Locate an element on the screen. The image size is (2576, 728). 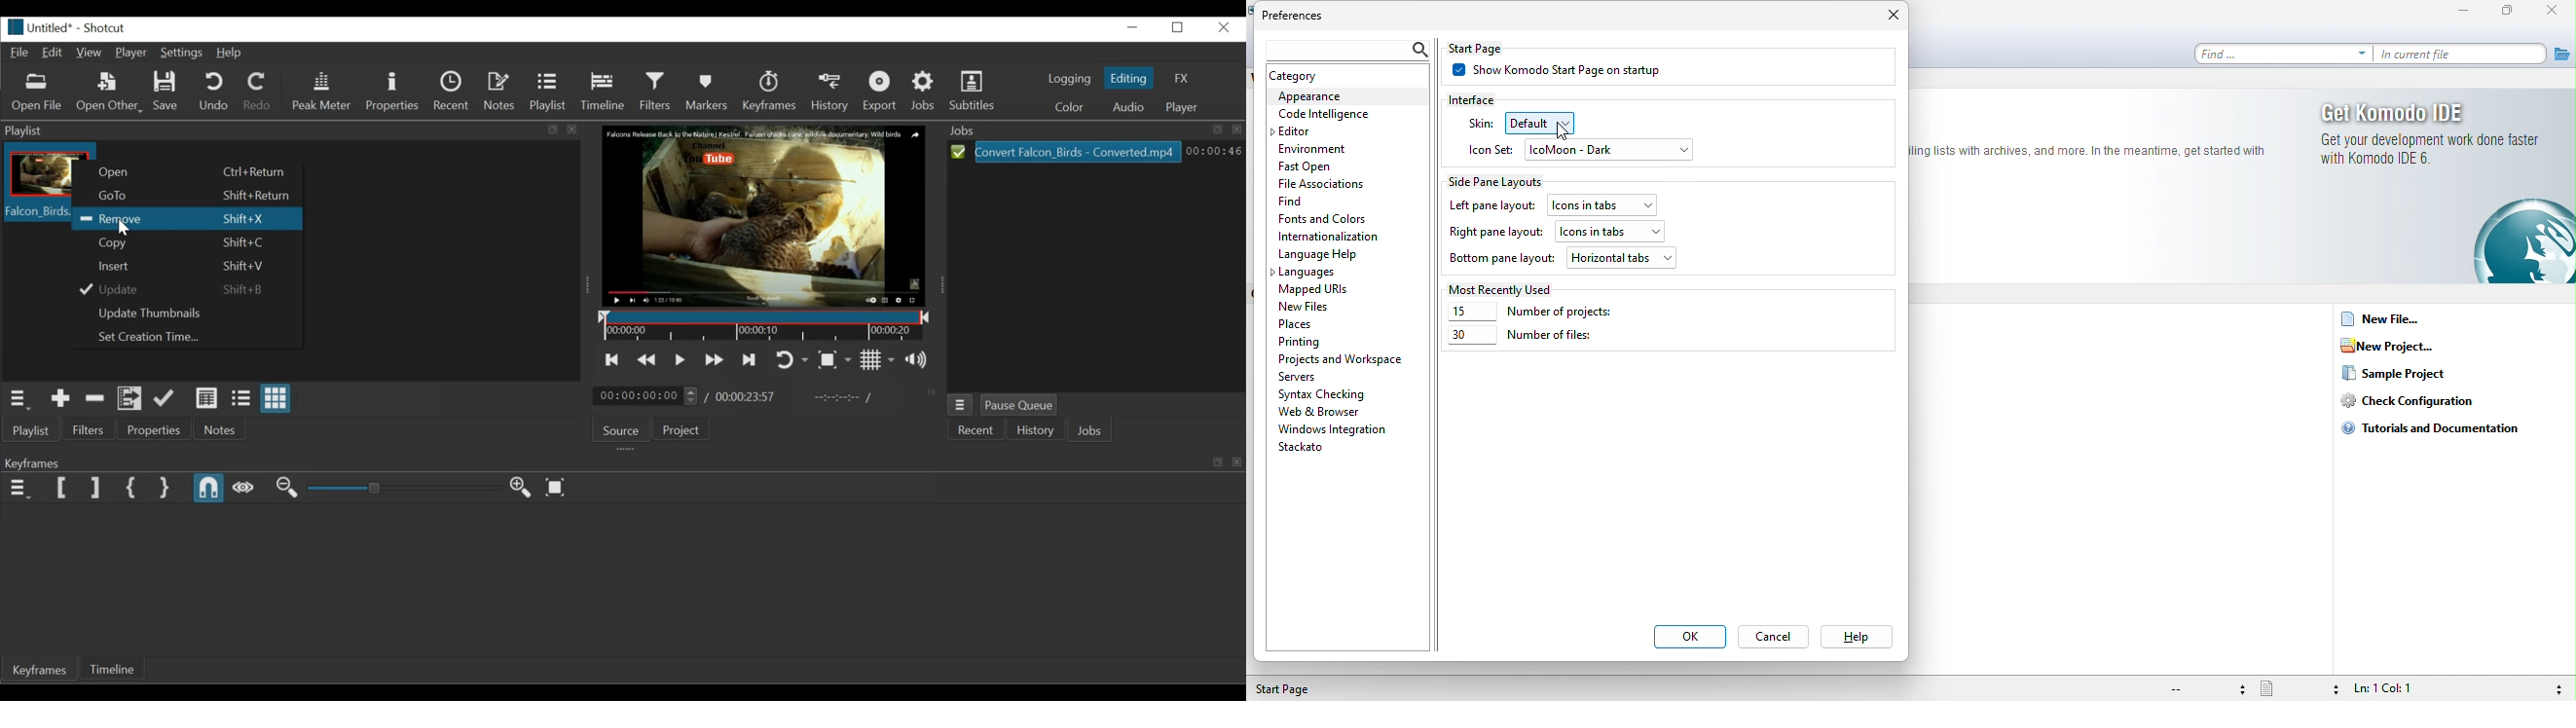
Update is located at coordinates (165, 401).